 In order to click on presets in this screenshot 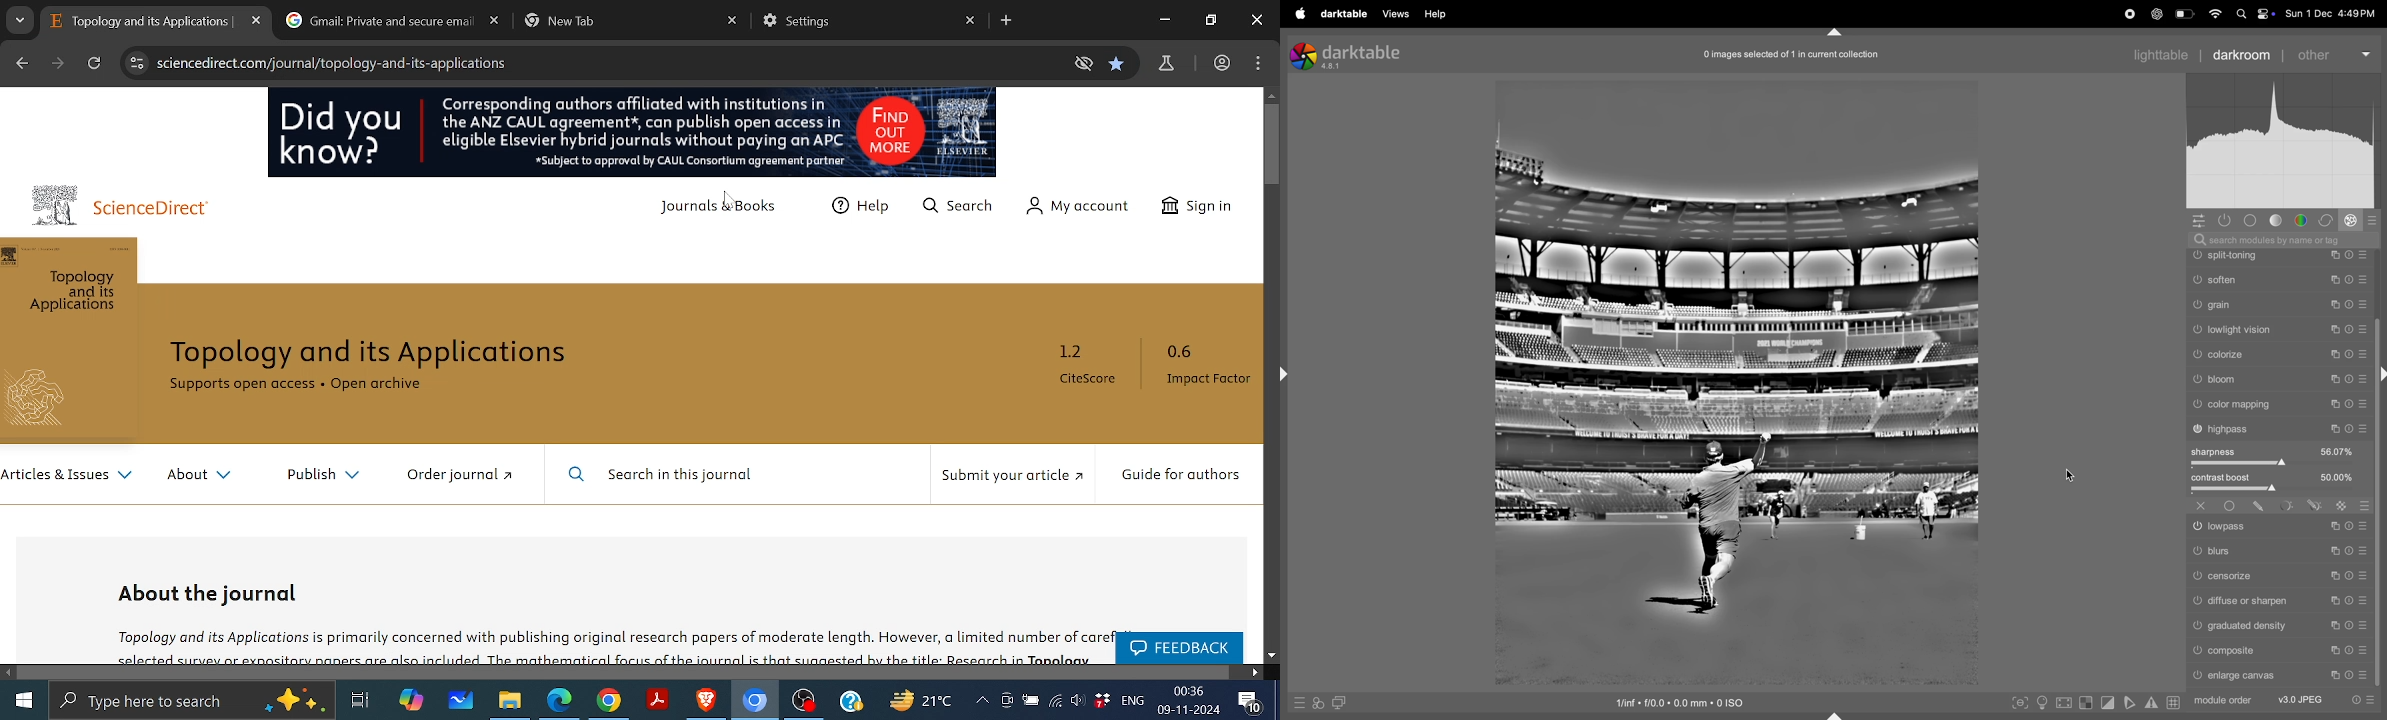, I will do `click(2371, 222)`.